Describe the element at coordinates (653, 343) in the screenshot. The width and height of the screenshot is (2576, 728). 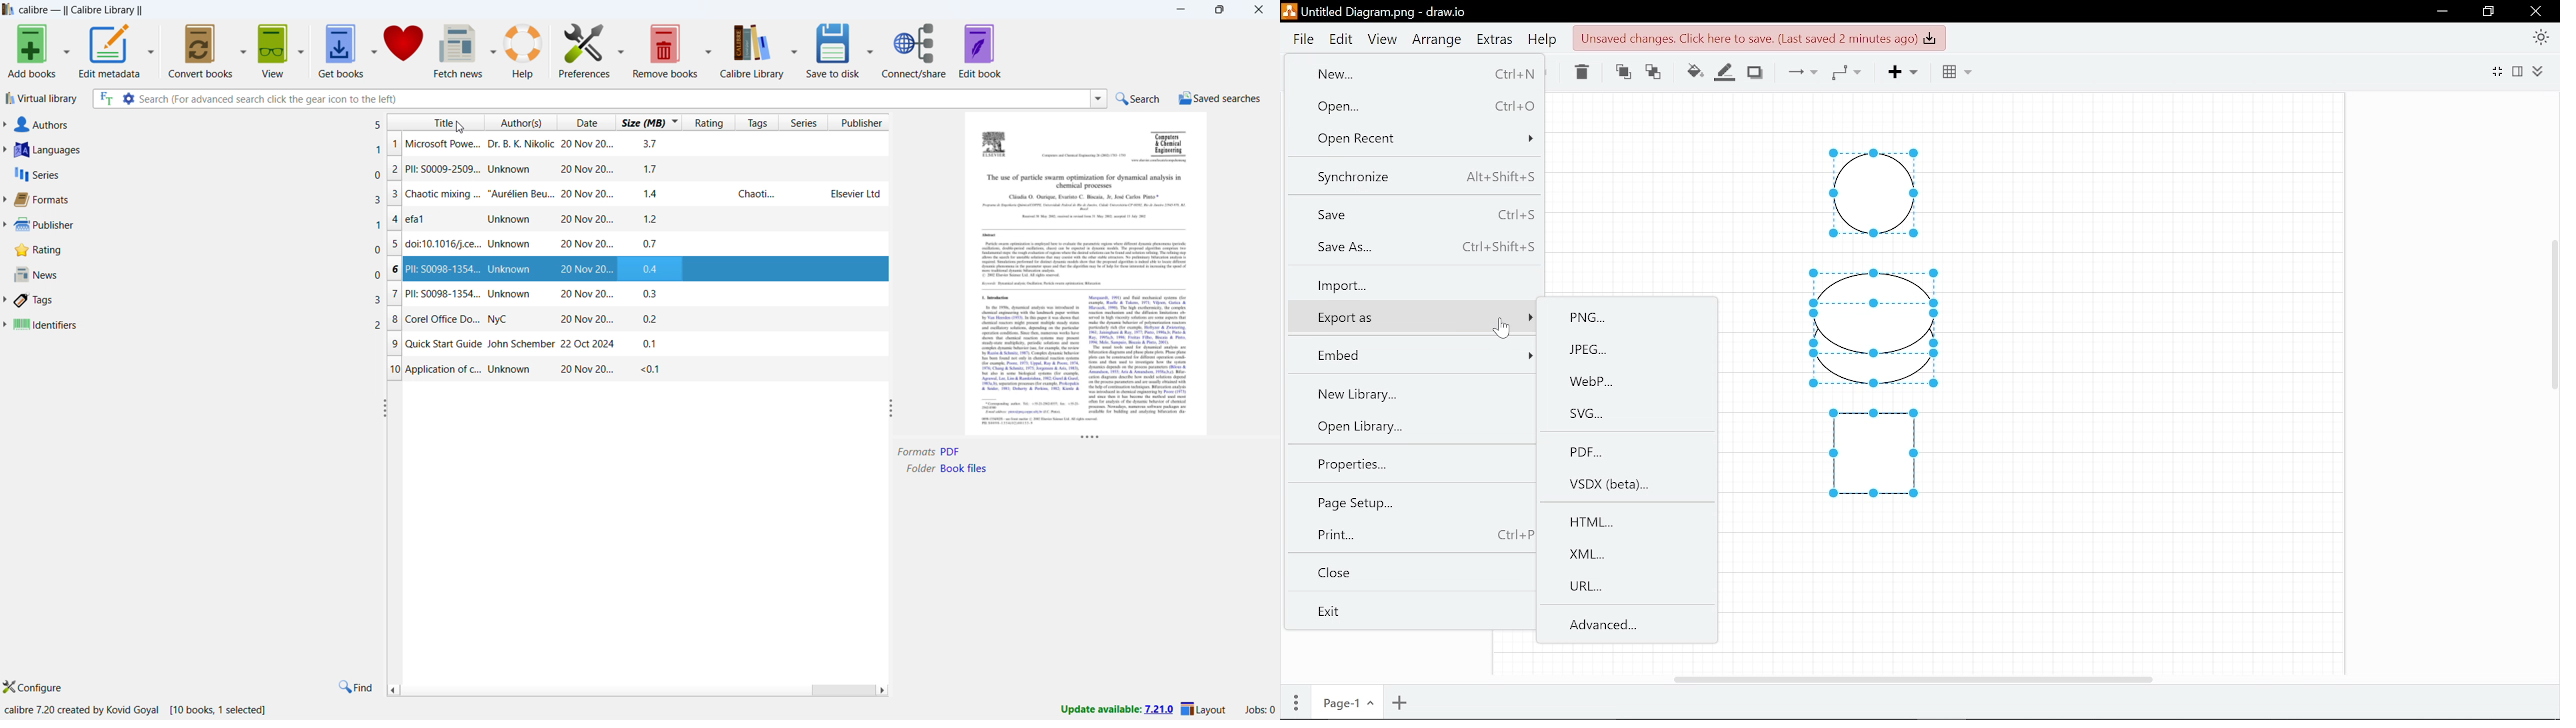
I see `0.1` at that location.